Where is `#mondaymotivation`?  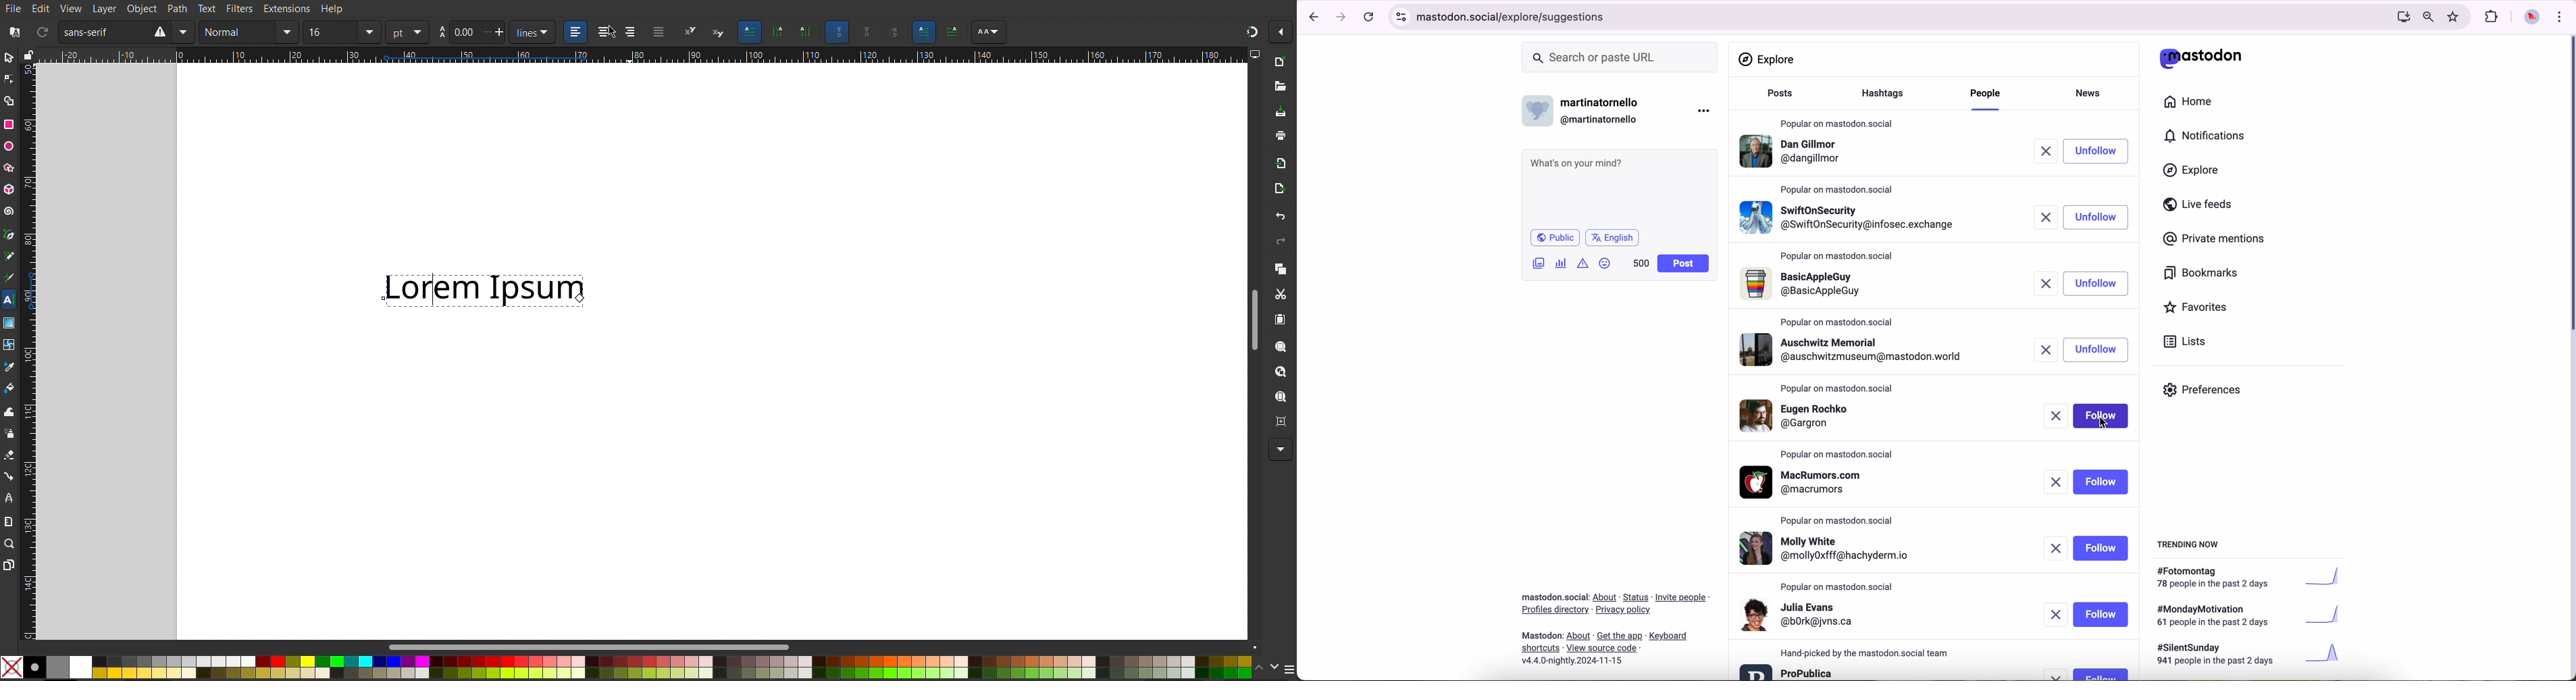
#mondaymotivation is located at coordinates (2247, 615).